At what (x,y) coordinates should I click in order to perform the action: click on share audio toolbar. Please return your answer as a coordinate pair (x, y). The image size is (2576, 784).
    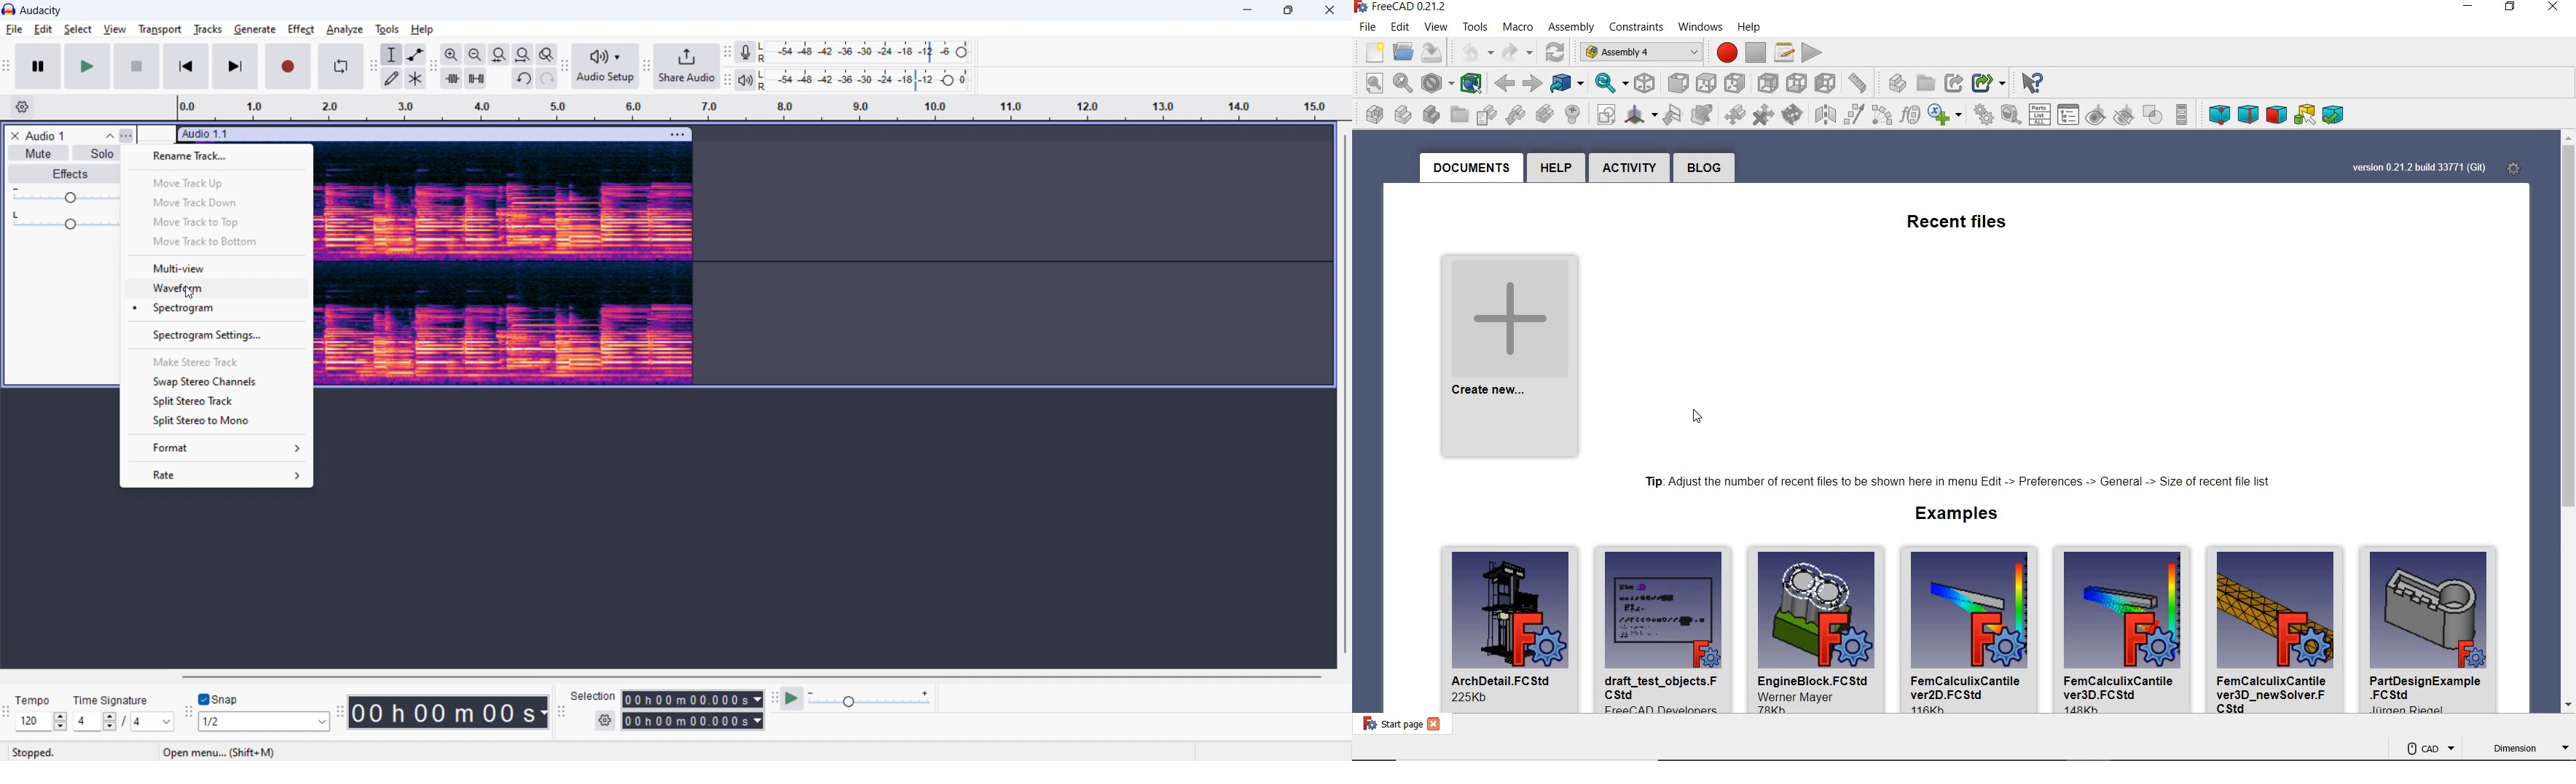
    Looking at the image, I should click on (646, 66).